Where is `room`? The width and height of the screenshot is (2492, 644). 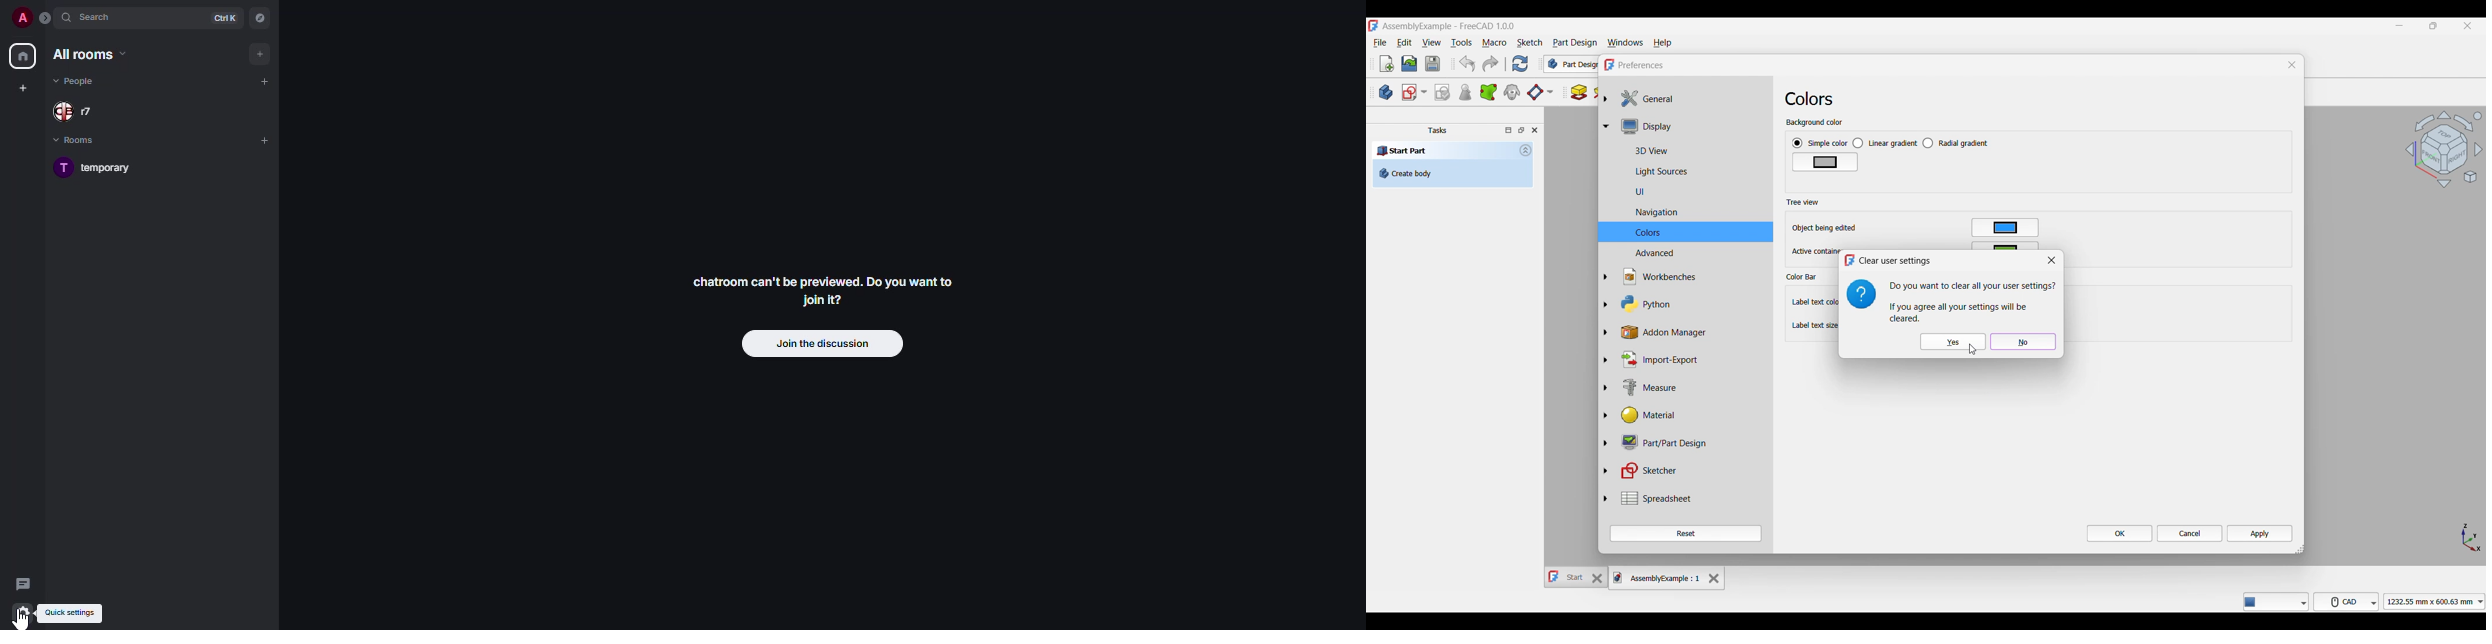
room is located at coordinates (104, 166).